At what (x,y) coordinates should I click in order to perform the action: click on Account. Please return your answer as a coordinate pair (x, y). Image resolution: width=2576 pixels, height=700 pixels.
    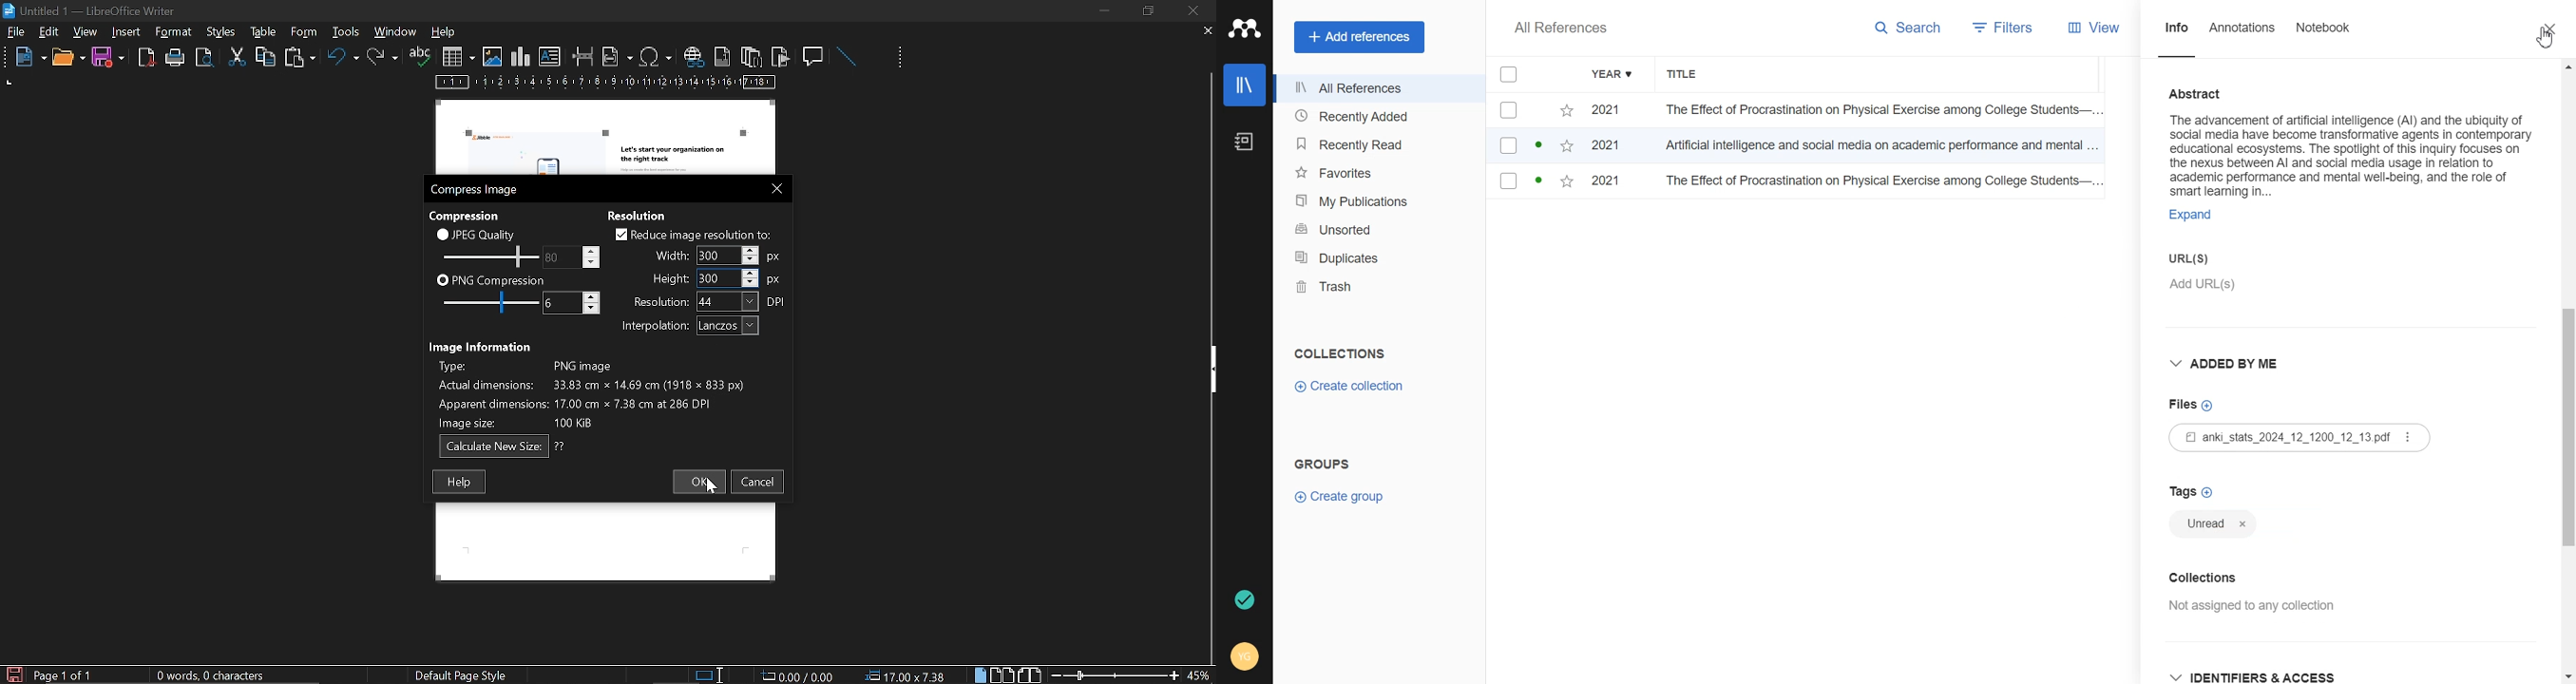
    Looking at the image, I should click on (1244, 656).